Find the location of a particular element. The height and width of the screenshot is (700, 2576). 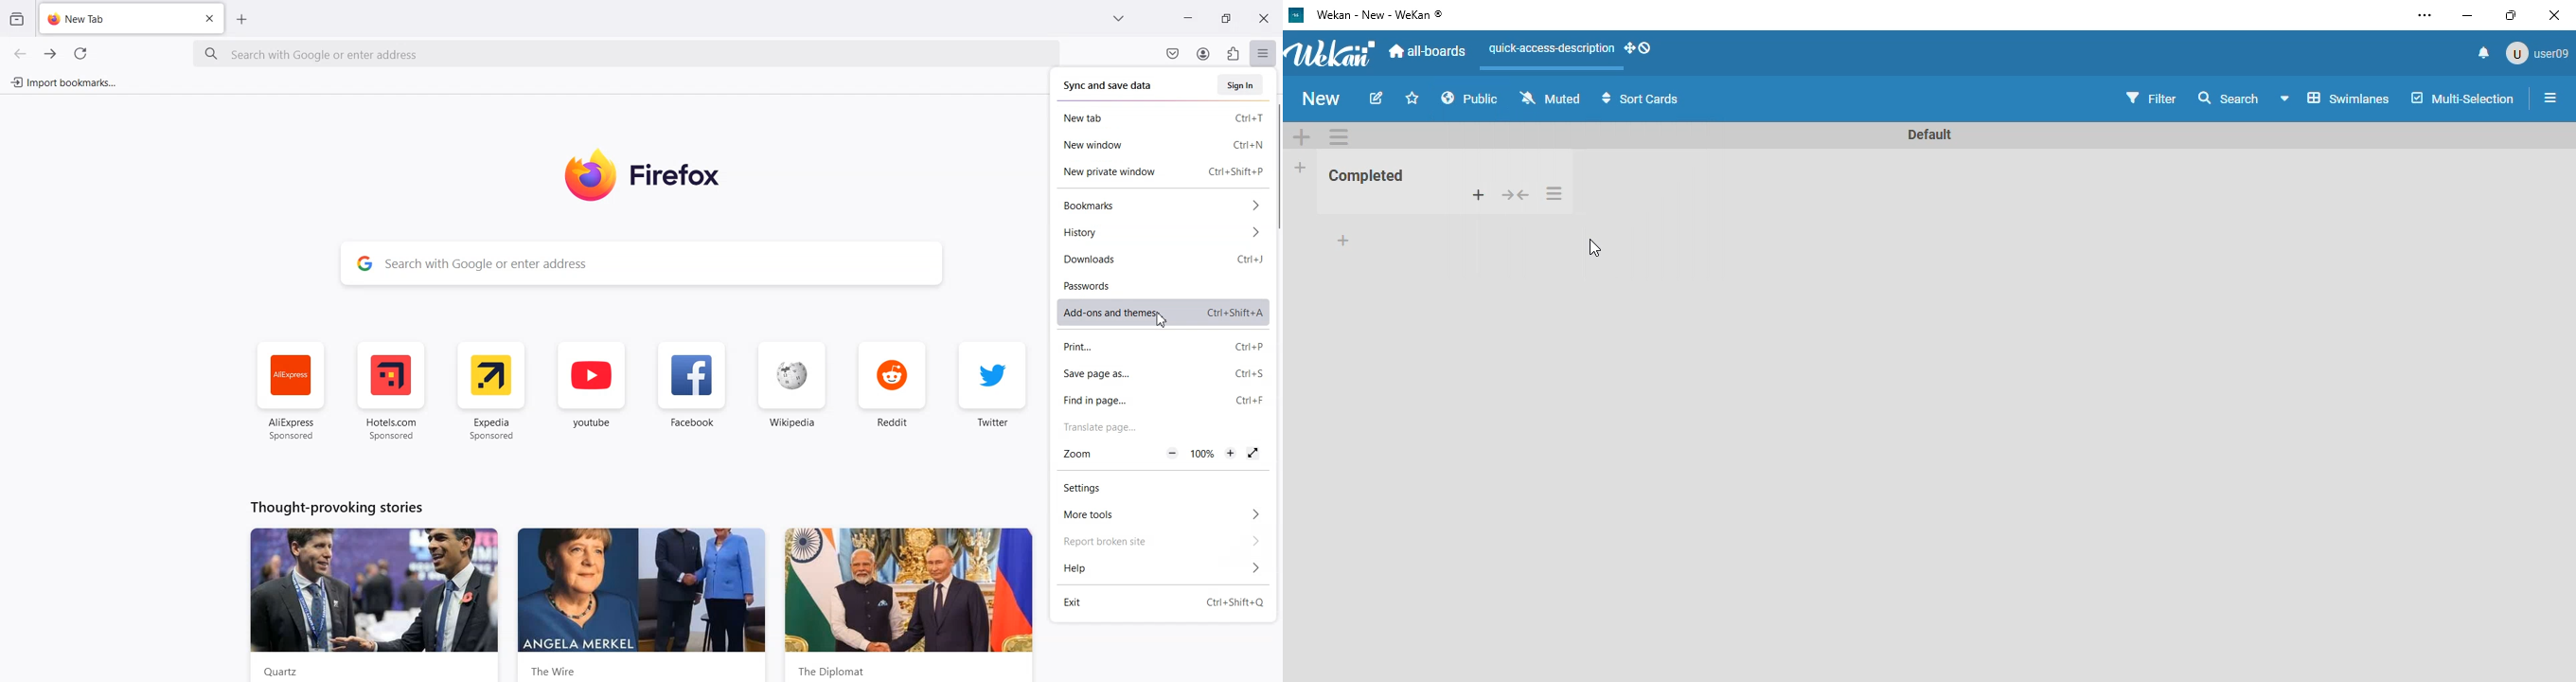

user09 is located at coordinates (2536, 54).